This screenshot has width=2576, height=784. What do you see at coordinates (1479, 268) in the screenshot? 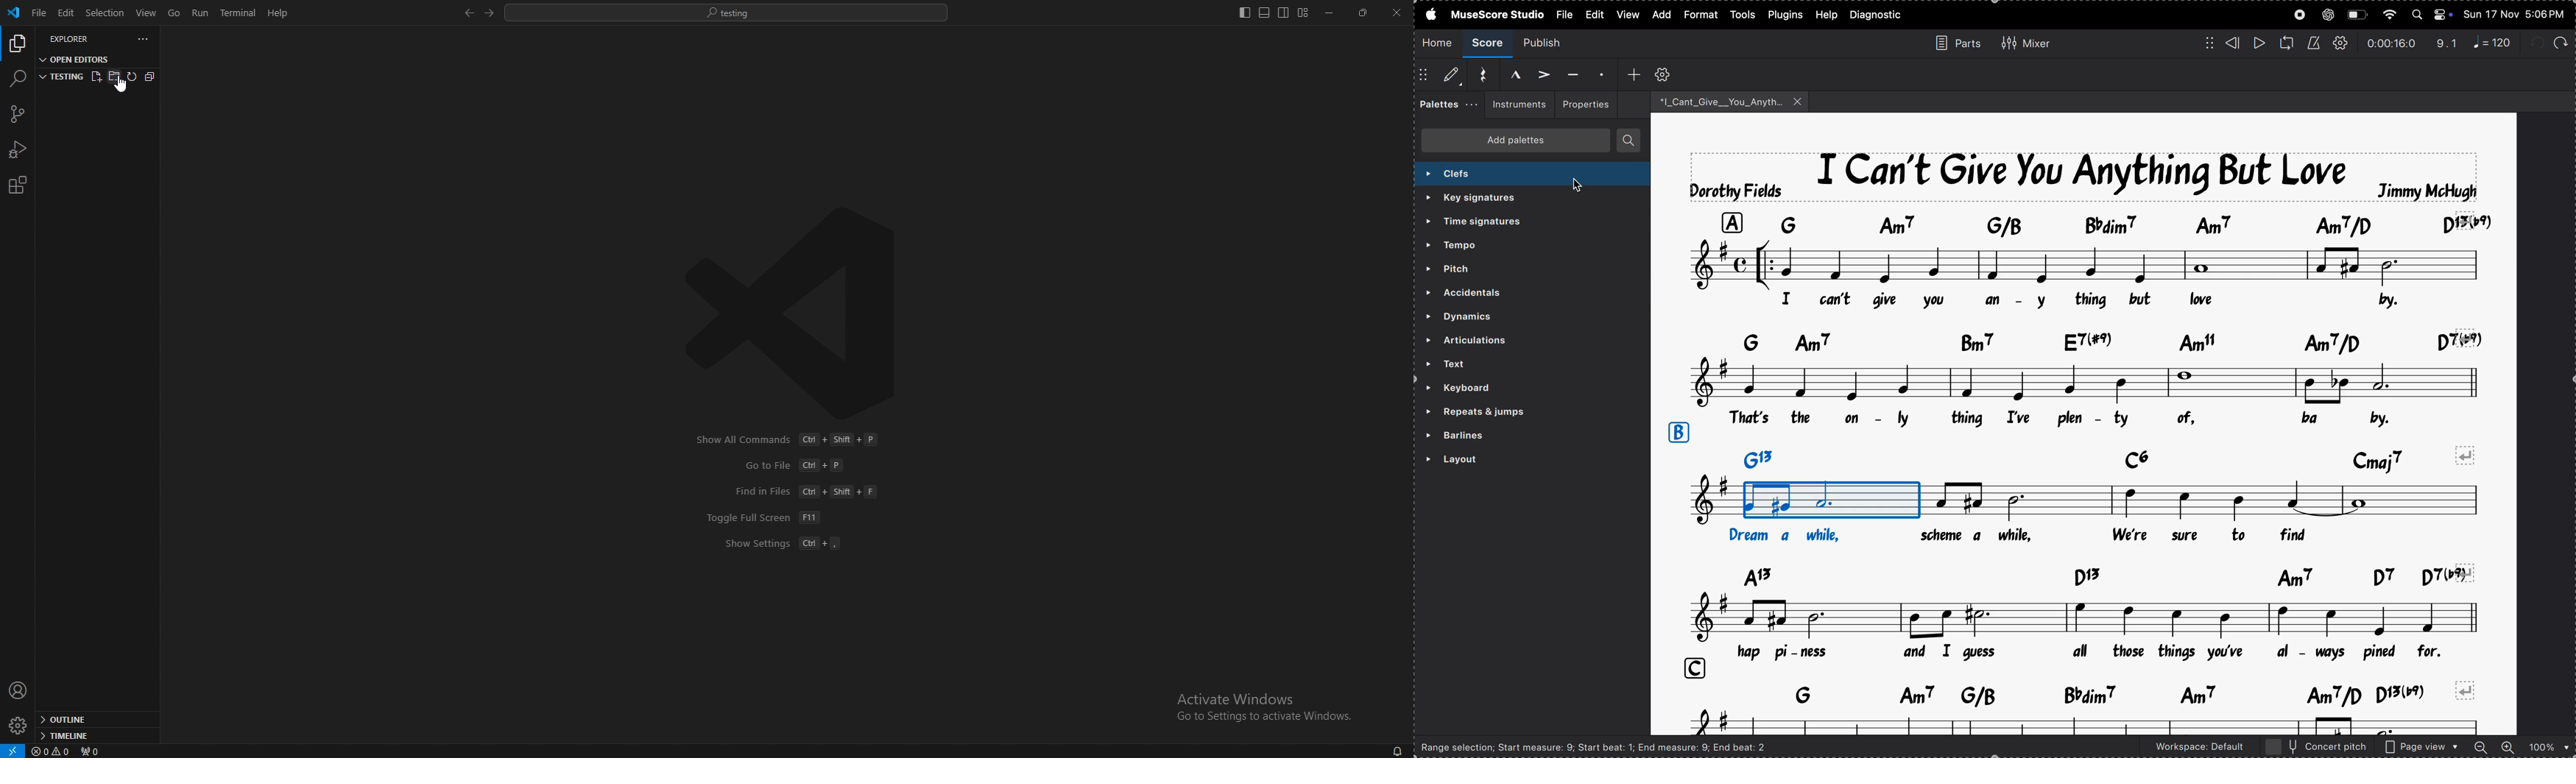
I see `pitch` at bounding box center [1479, 268].